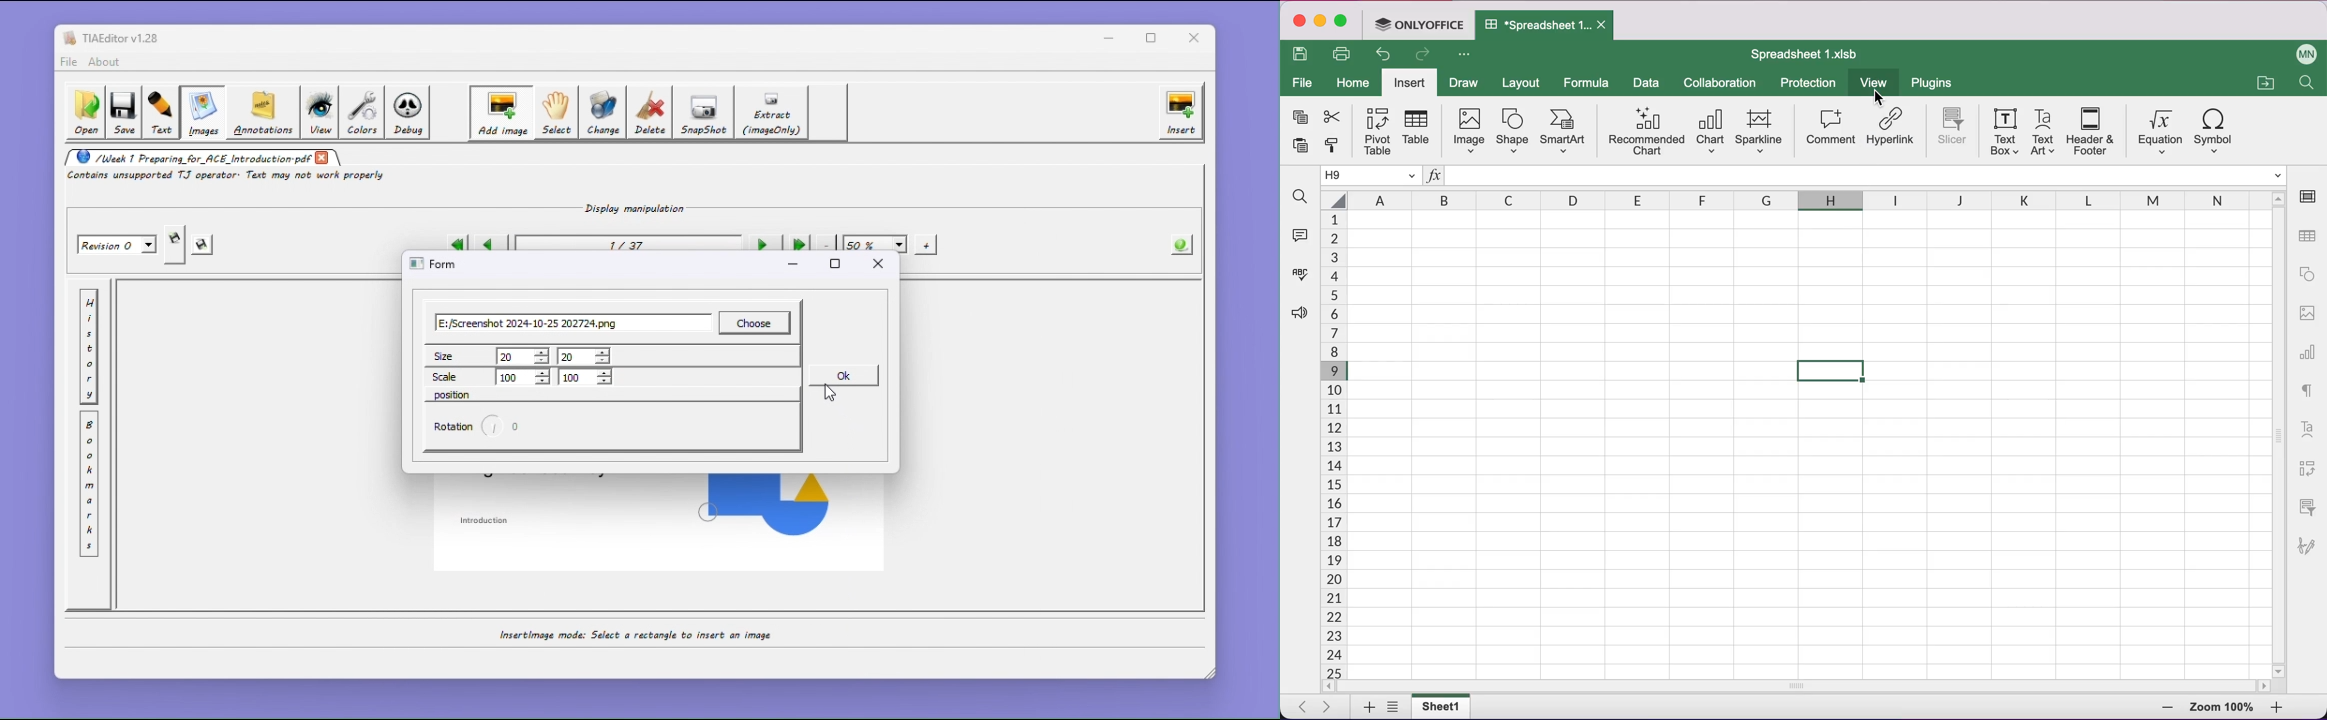 Image resolution: width=2352 pixels, height=728 pixels. Describe the element at coordinates (1373, 176) in the screenshot. I see `current cell` at that location.